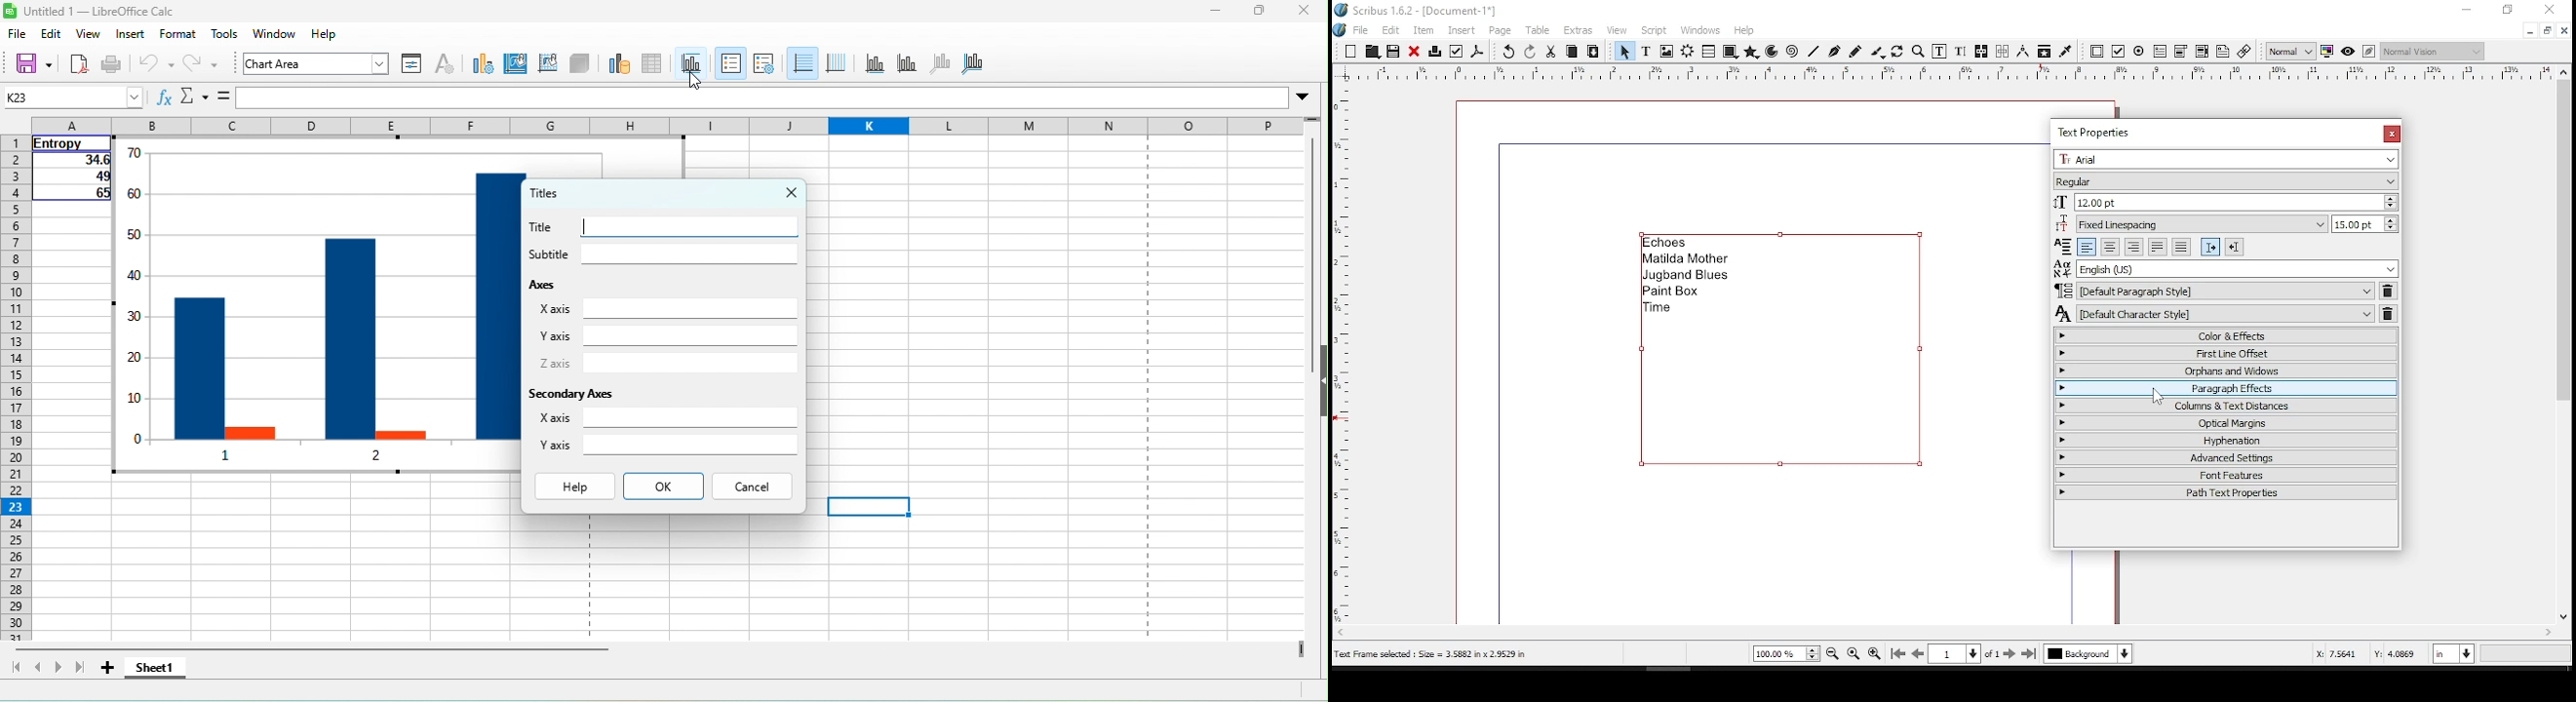 Image resolution: width=2576 pixels, height=728 pixels. Describe the element at coordinates (34, 65) in the screenshot. I see `save` at that location.